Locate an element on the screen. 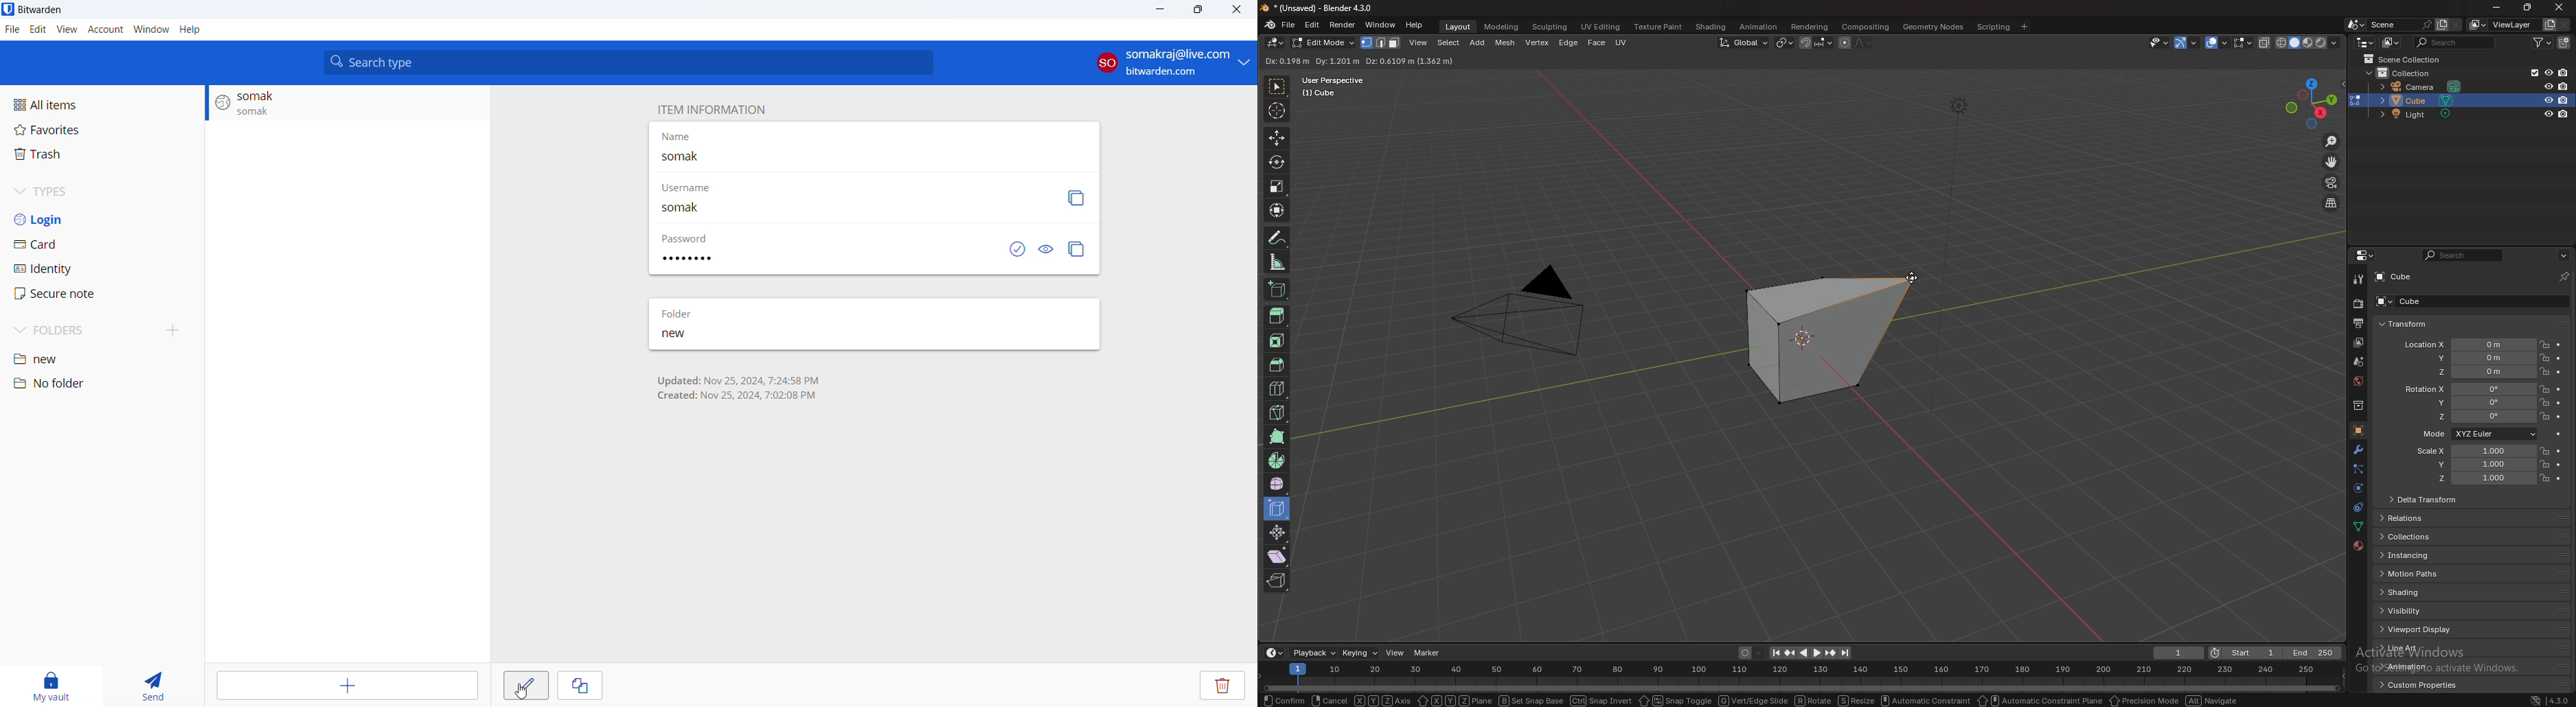  smooth is located at coordinates (1278, 483).